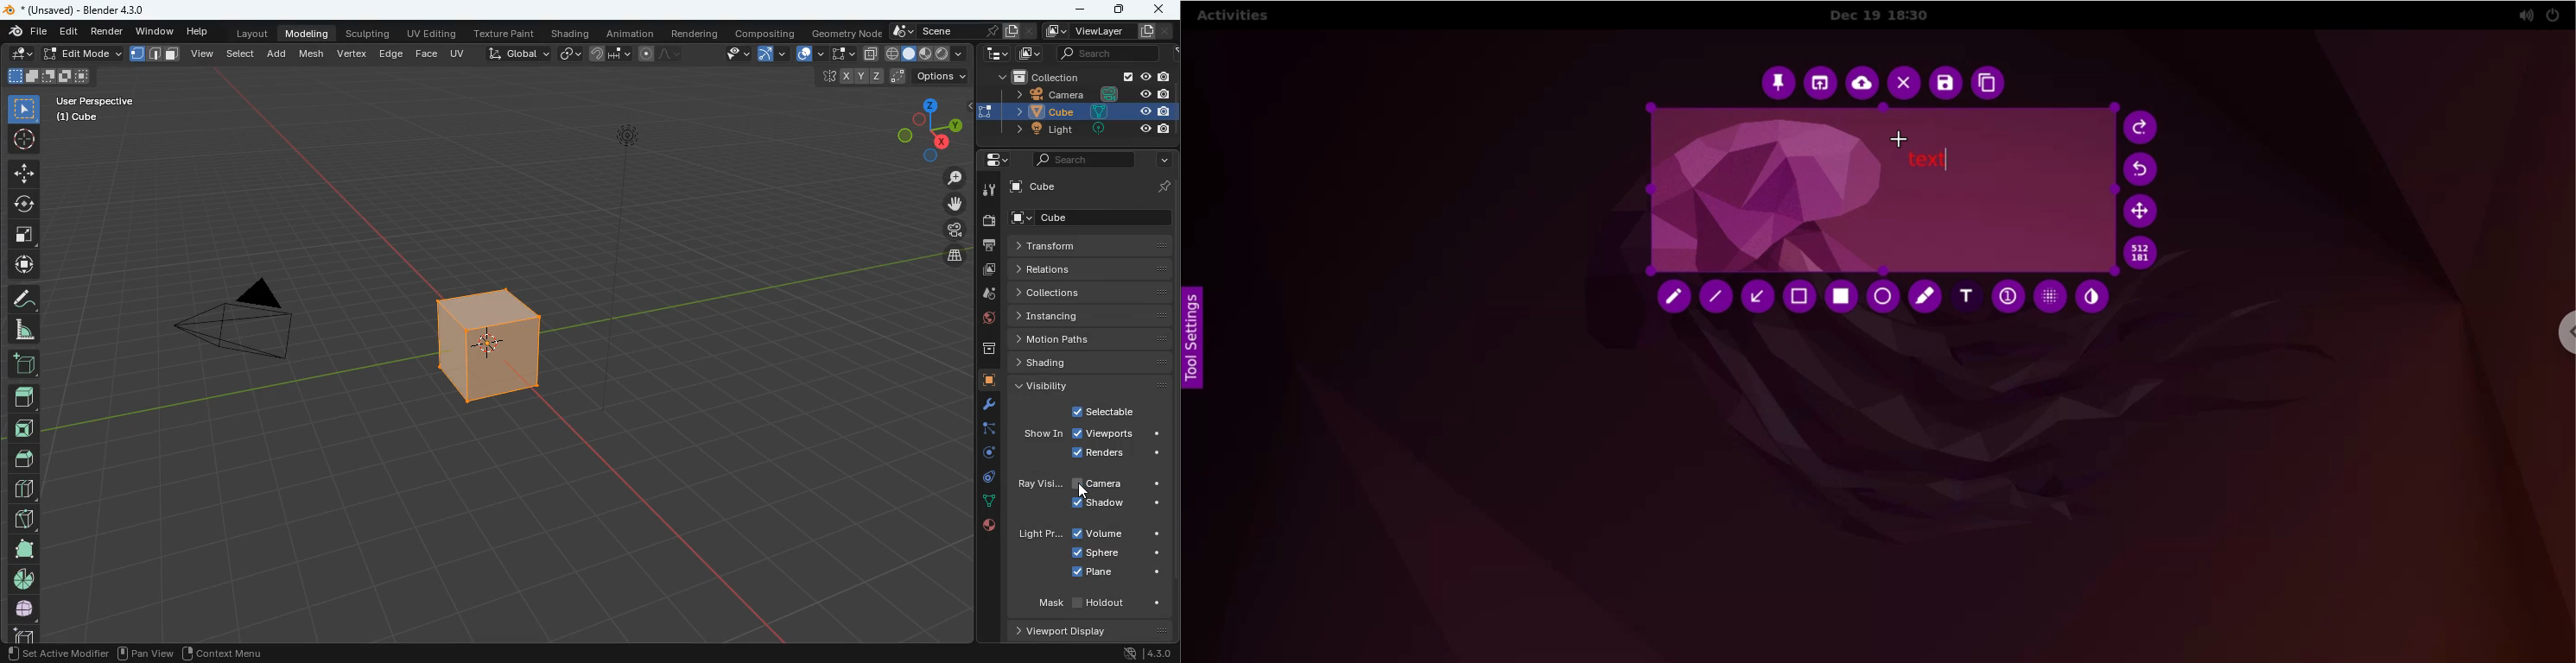  Describe the element at coordinates (476, 349) in the screenshot. I see `cube` at that location.